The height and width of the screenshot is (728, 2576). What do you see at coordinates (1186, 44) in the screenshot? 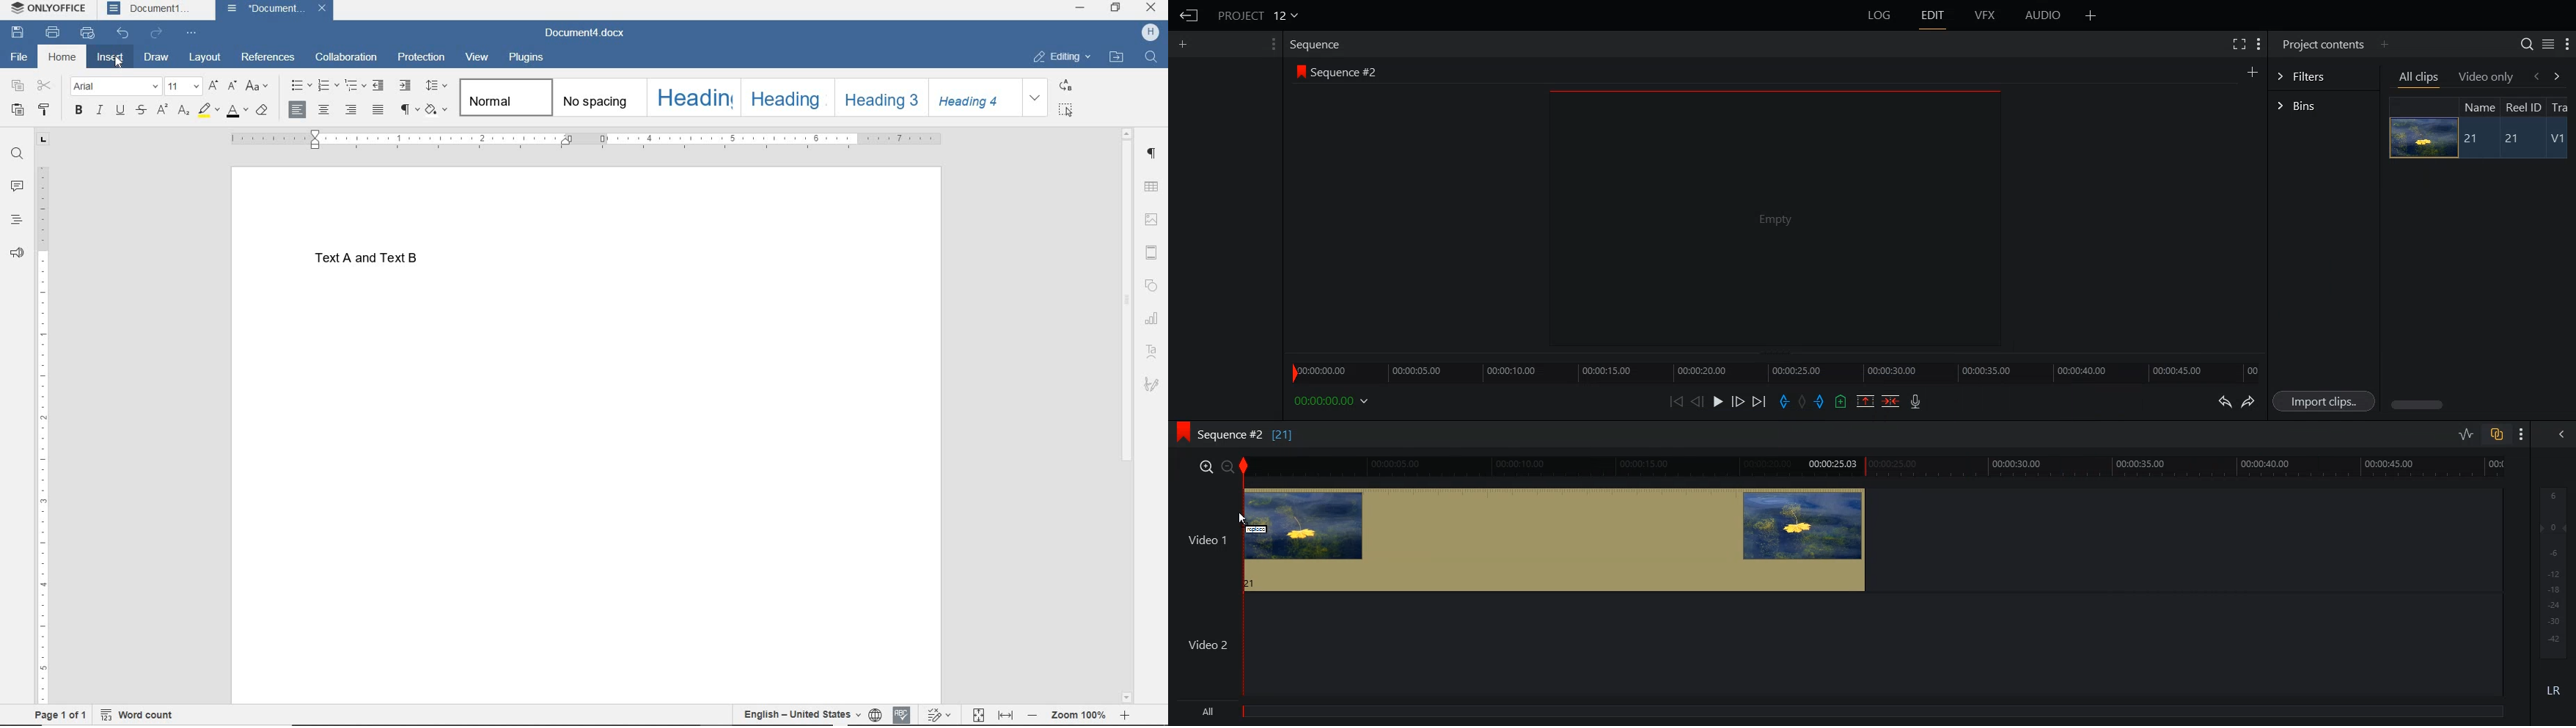
I see `Add panel` at bounding box center [1186, 44].